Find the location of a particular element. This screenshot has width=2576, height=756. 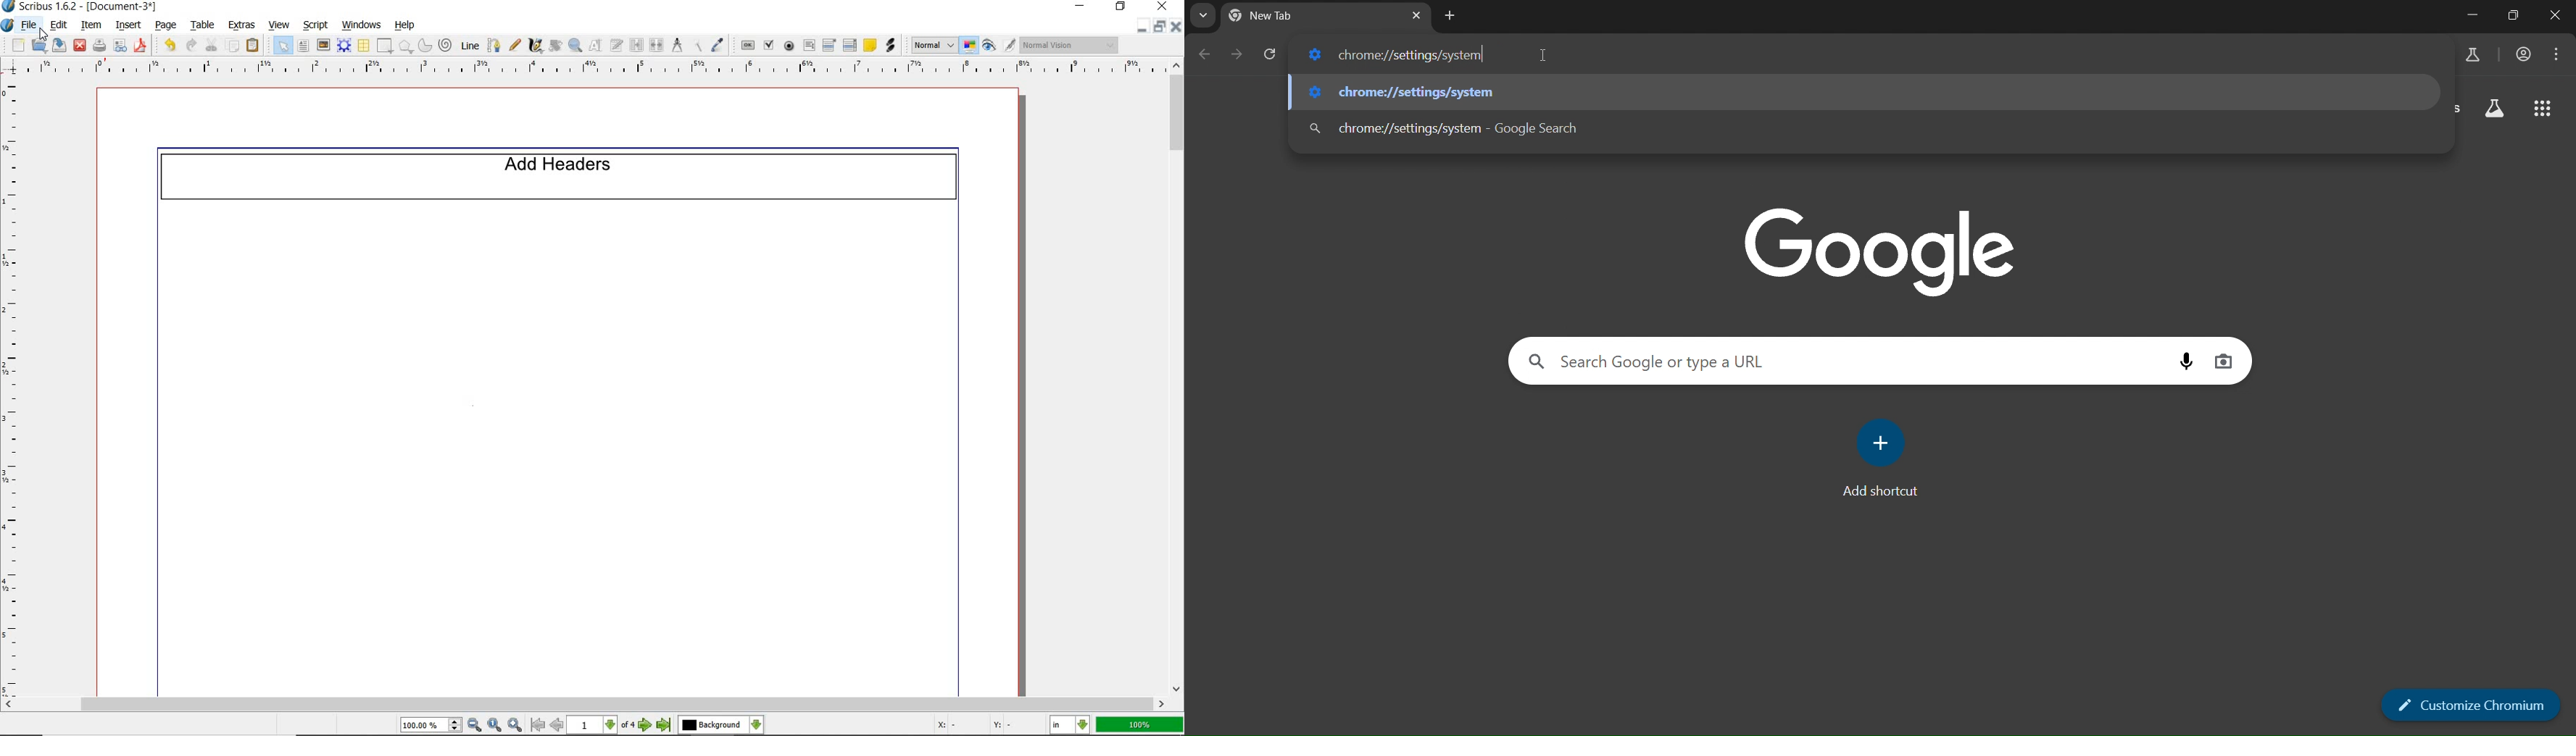

pdf text field is located at coordinates (810, 45).